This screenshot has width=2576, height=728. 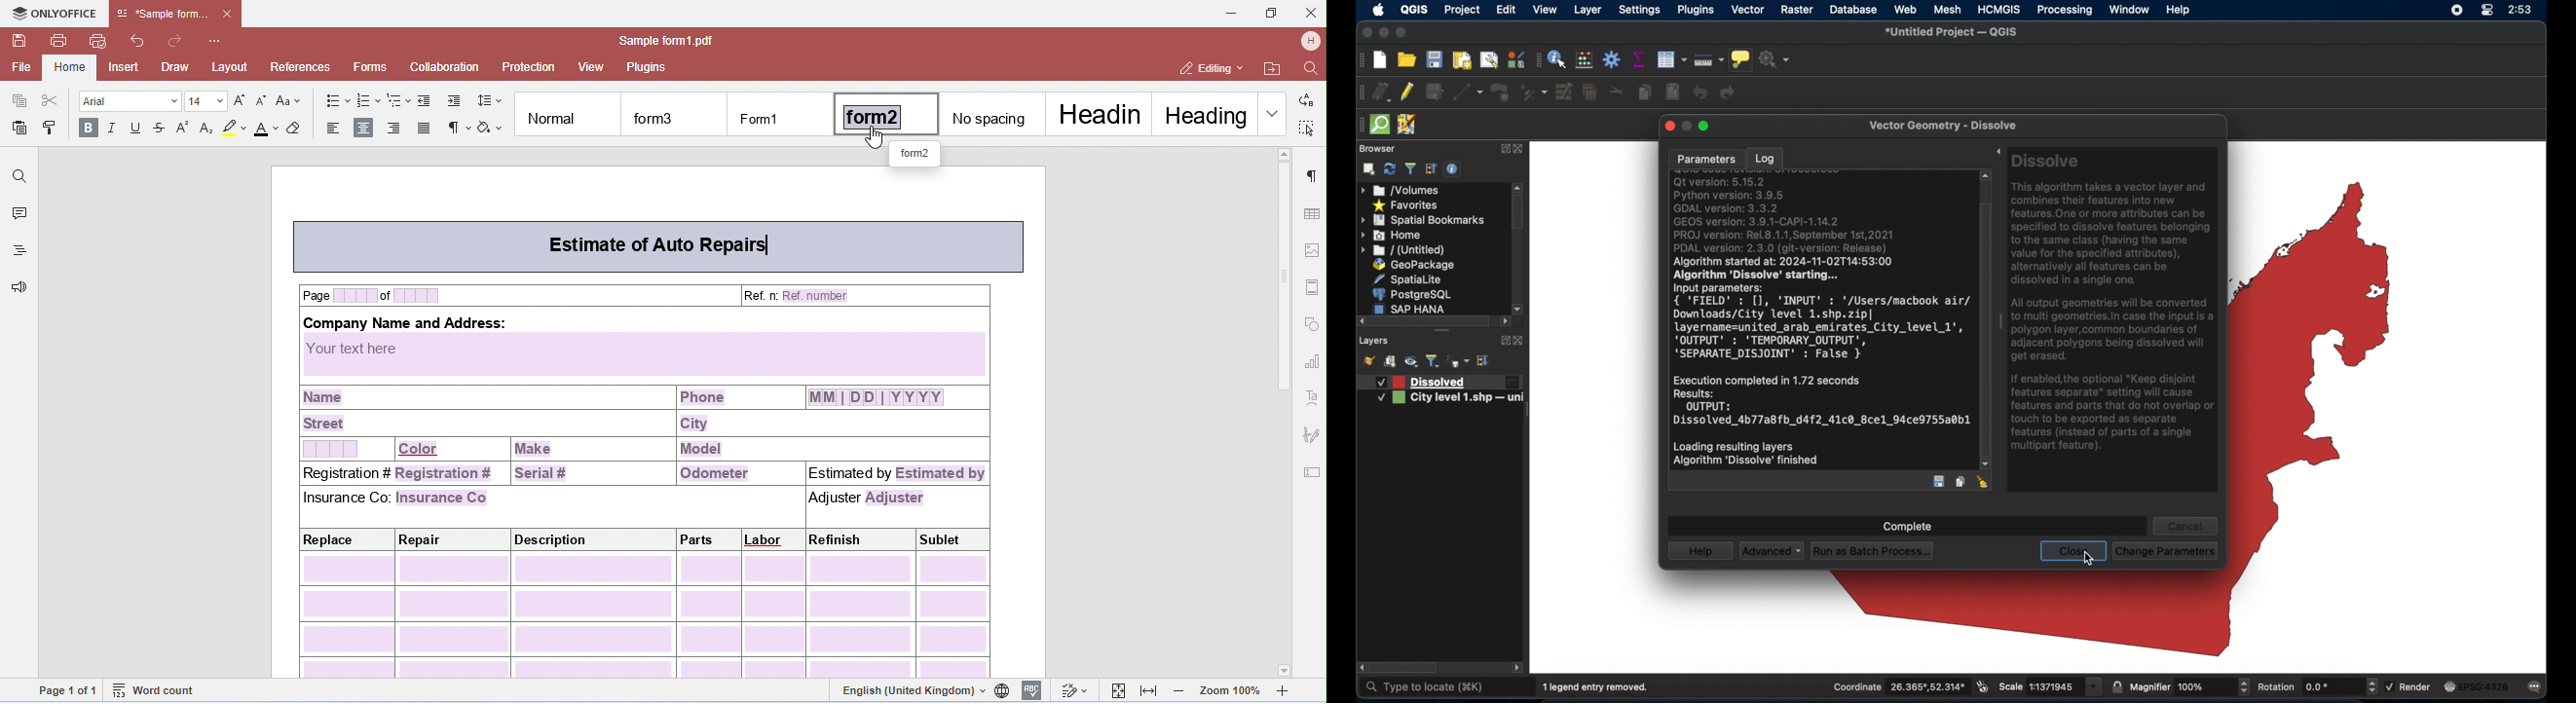 I want to click on apple icon, so click(x=1379, y=10).